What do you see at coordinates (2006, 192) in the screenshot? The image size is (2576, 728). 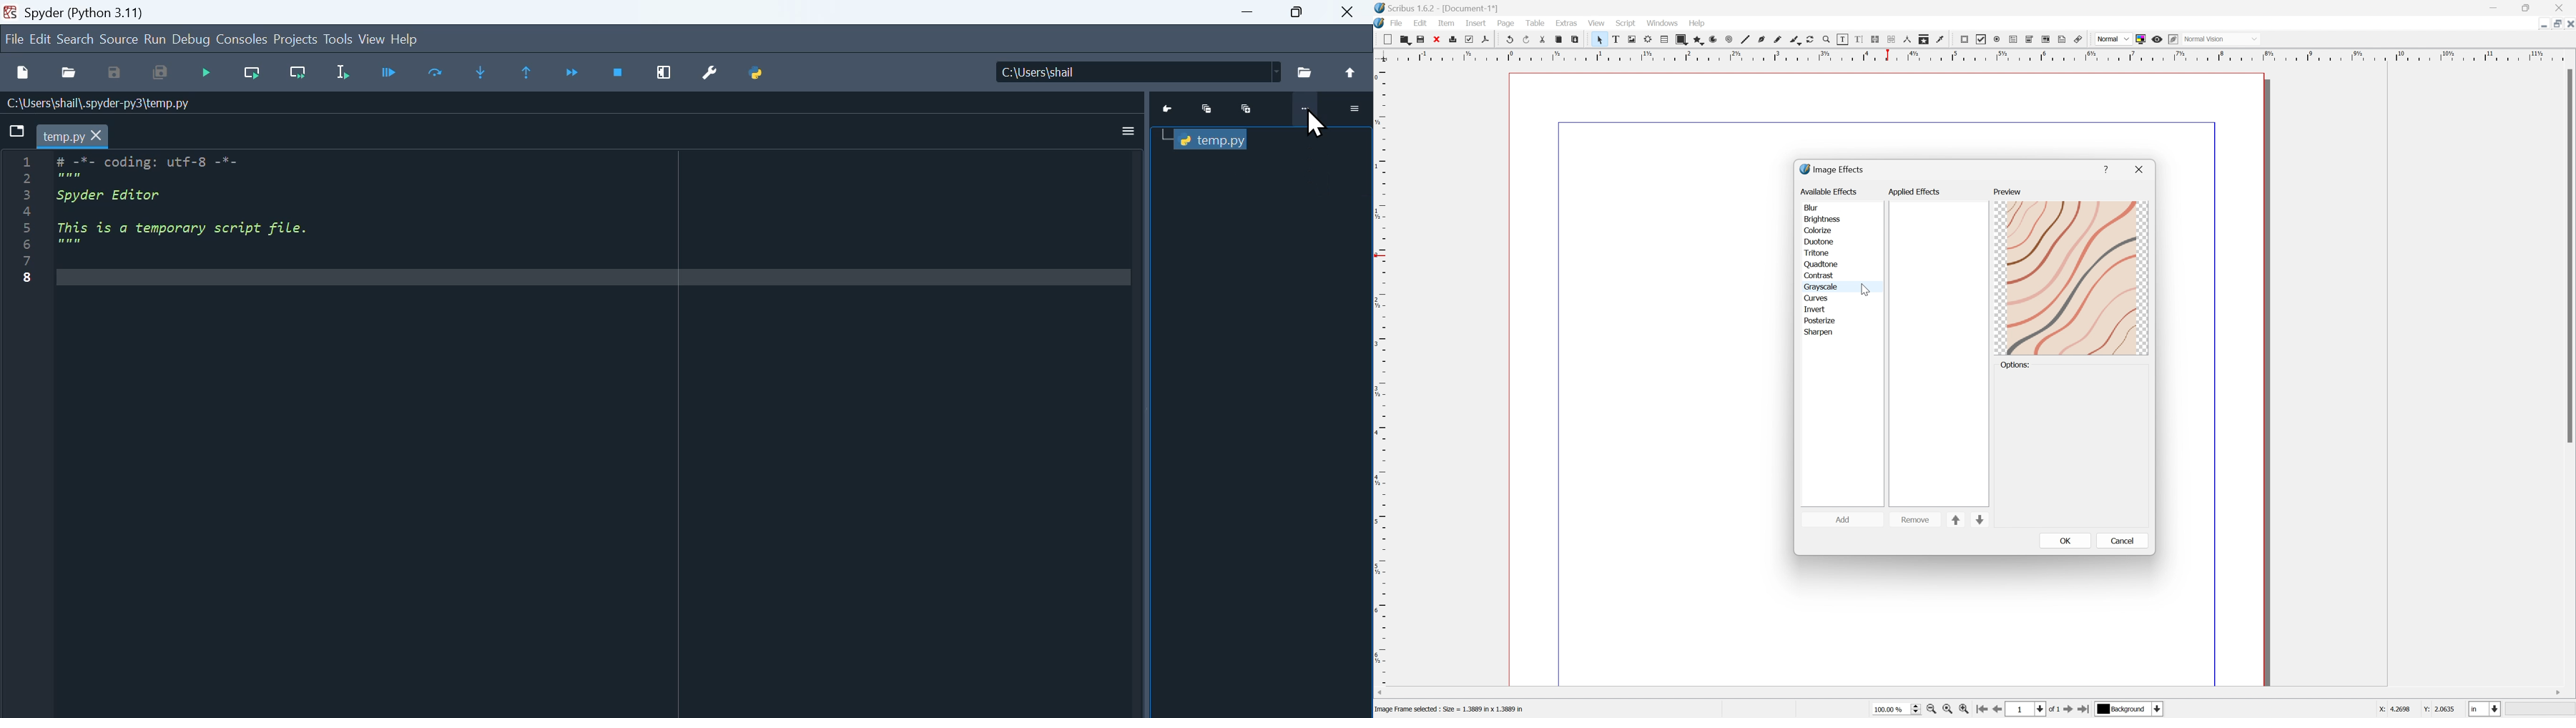 I see `preview` at bounding box center [2006, 192].